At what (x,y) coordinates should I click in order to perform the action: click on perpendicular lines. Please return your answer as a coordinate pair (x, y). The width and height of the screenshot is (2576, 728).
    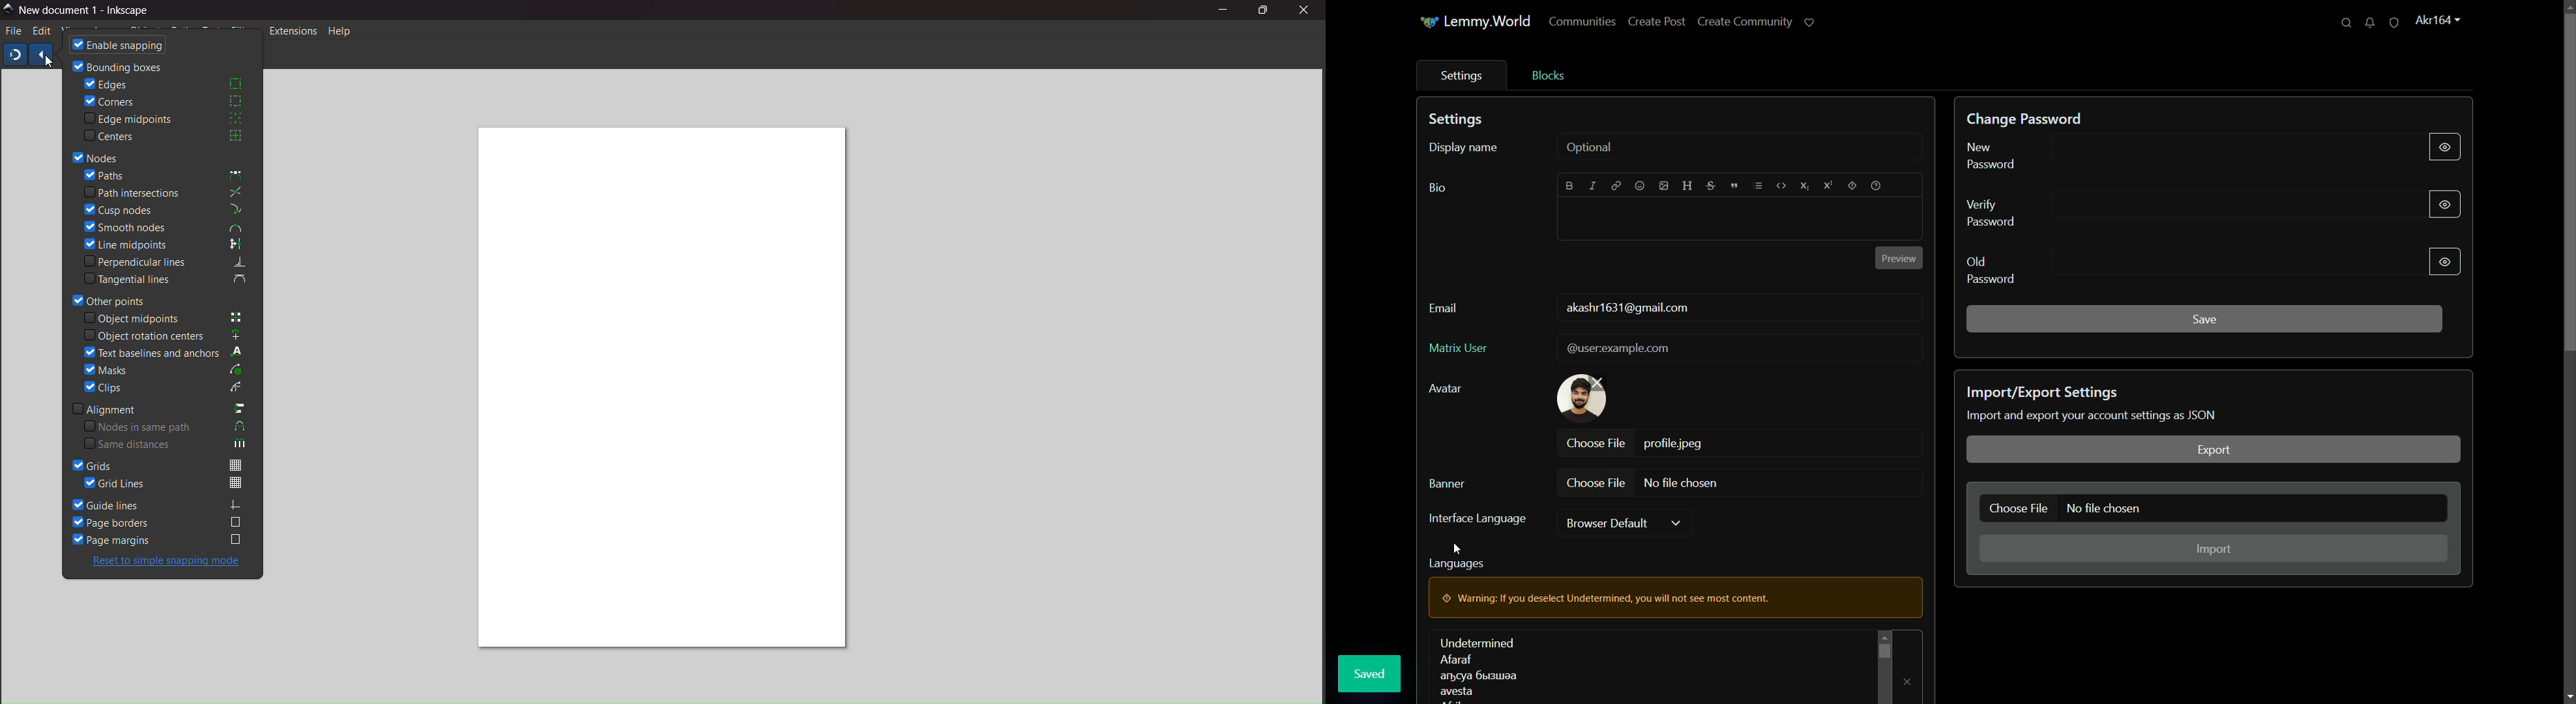
    Looking at the image, I should click on (169, 261).